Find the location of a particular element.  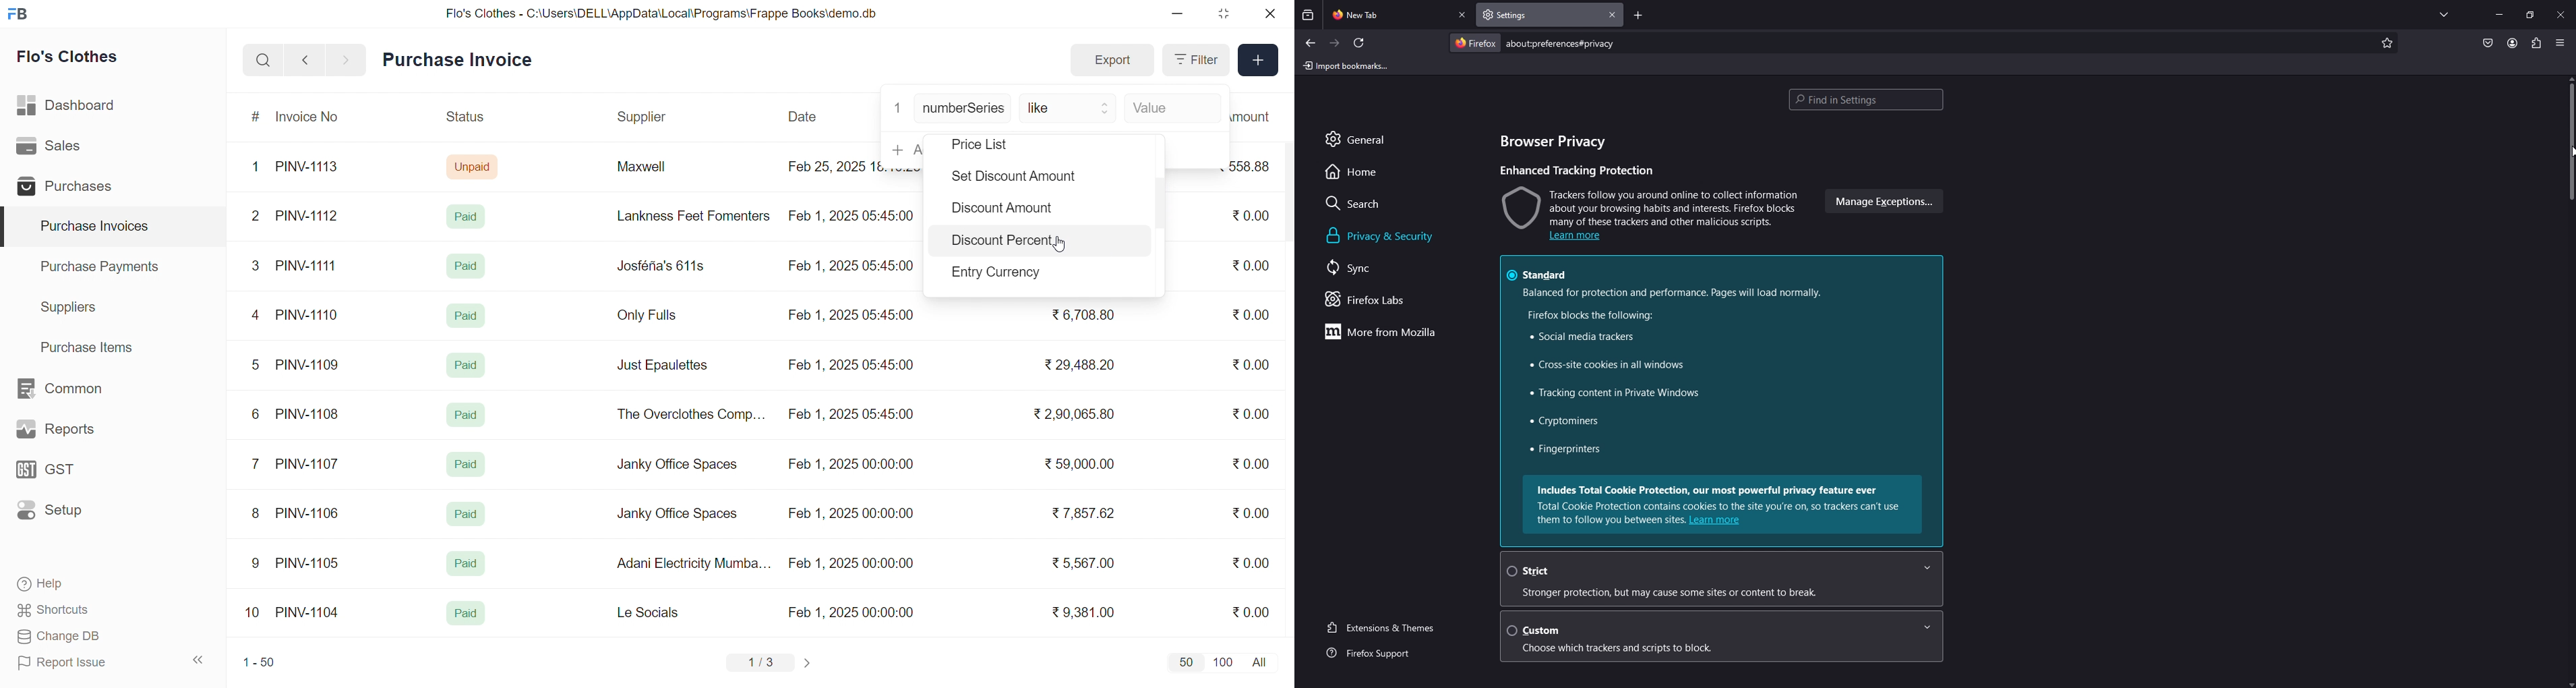

Flo's Clothes - C:\Users\DELL\AppData\Local\Programs\Frappe Books\demo.db is located at coordinates (662, 13).